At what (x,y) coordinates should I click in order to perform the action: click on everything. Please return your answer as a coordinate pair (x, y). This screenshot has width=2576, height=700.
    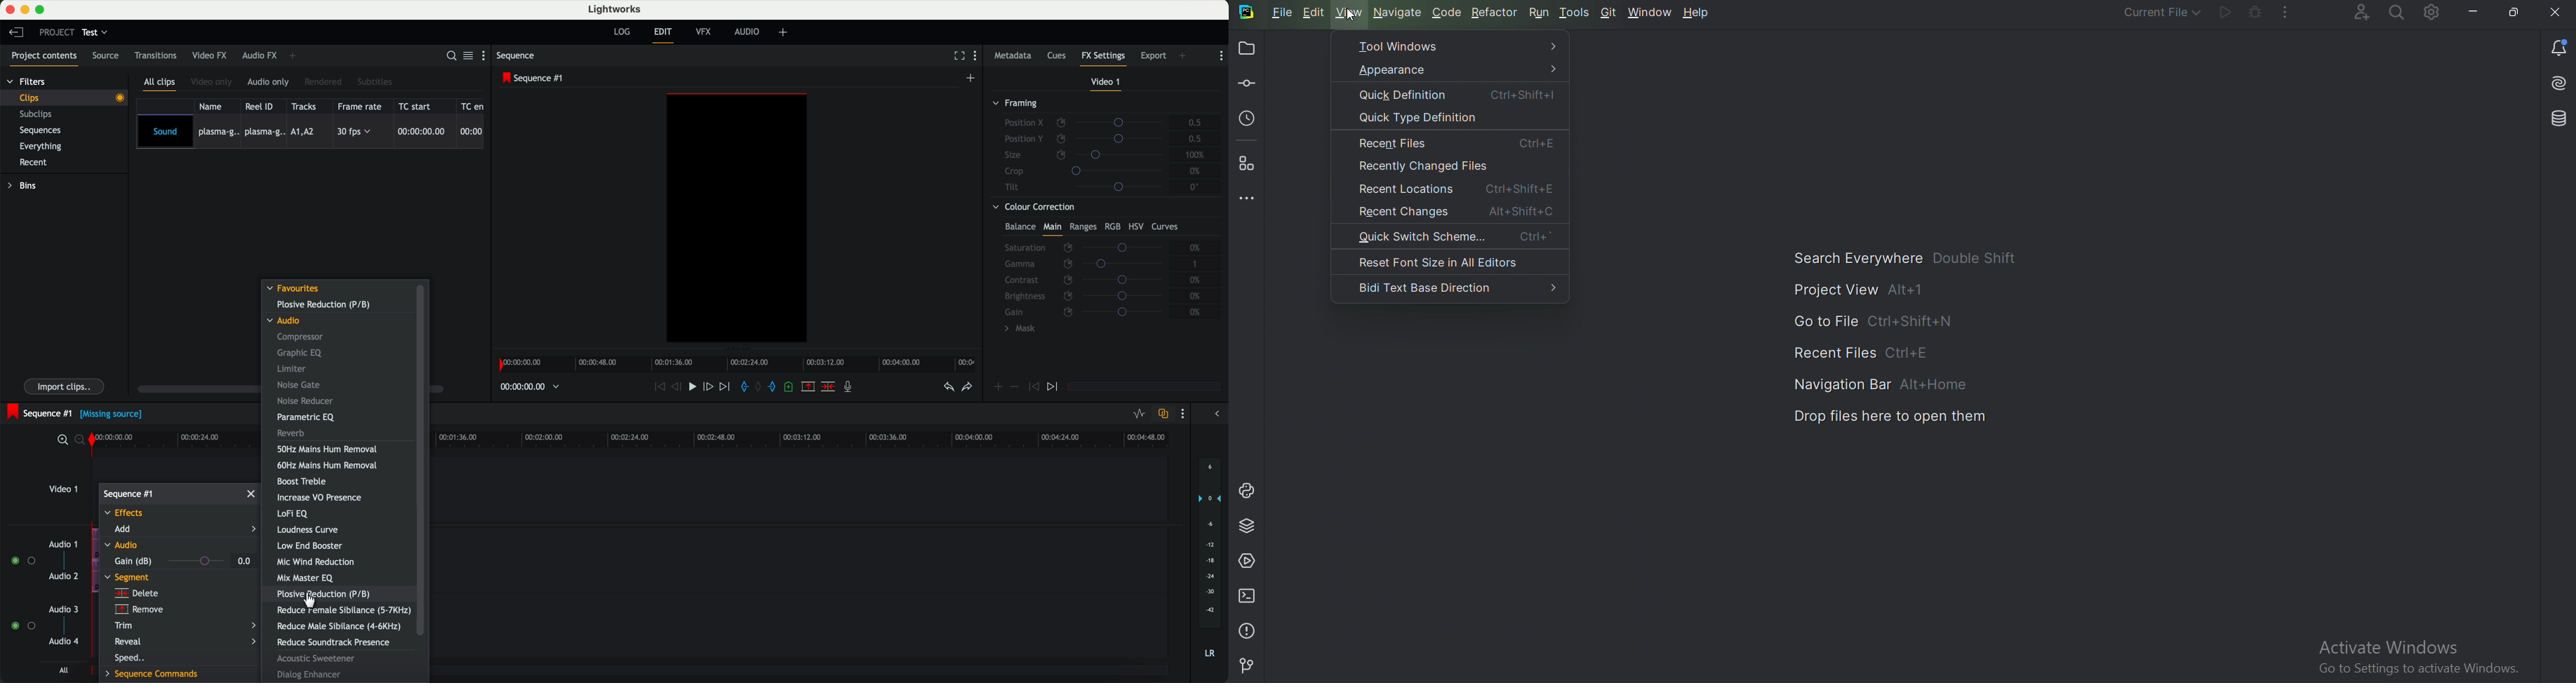
    Looking at the image, I should click on (46, 146).